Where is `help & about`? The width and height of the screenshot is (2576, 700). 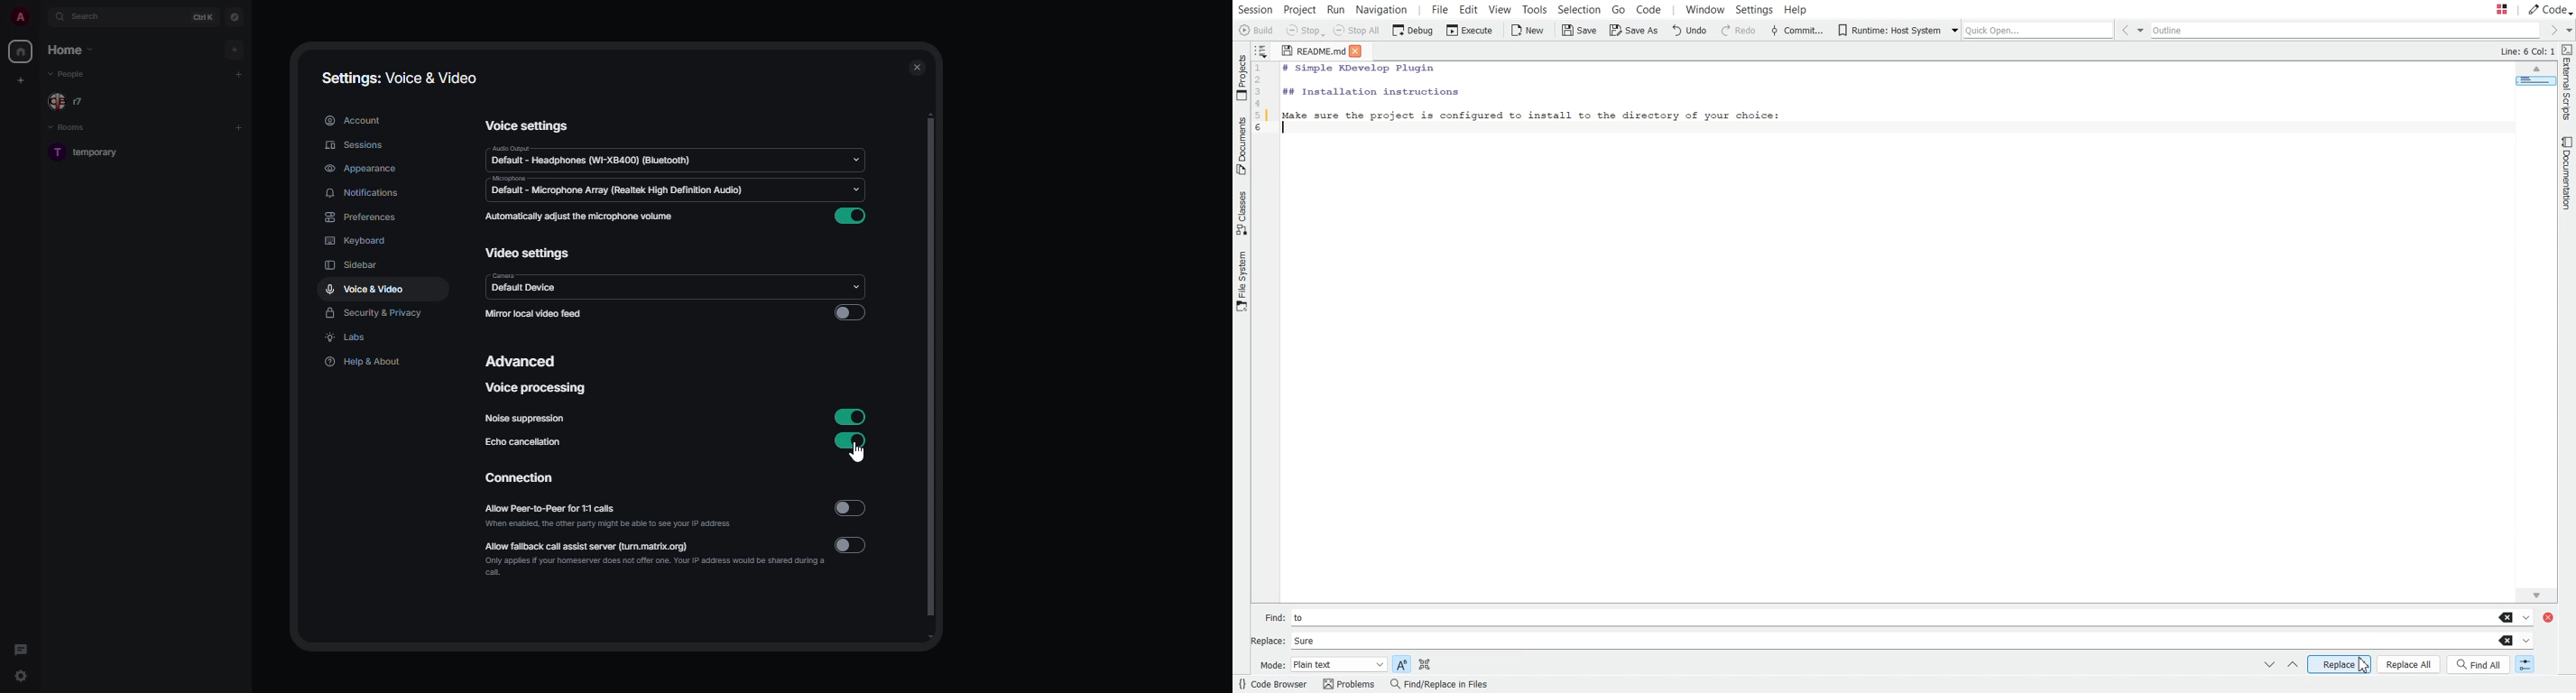
help & about is located at coordinates (365, 359).